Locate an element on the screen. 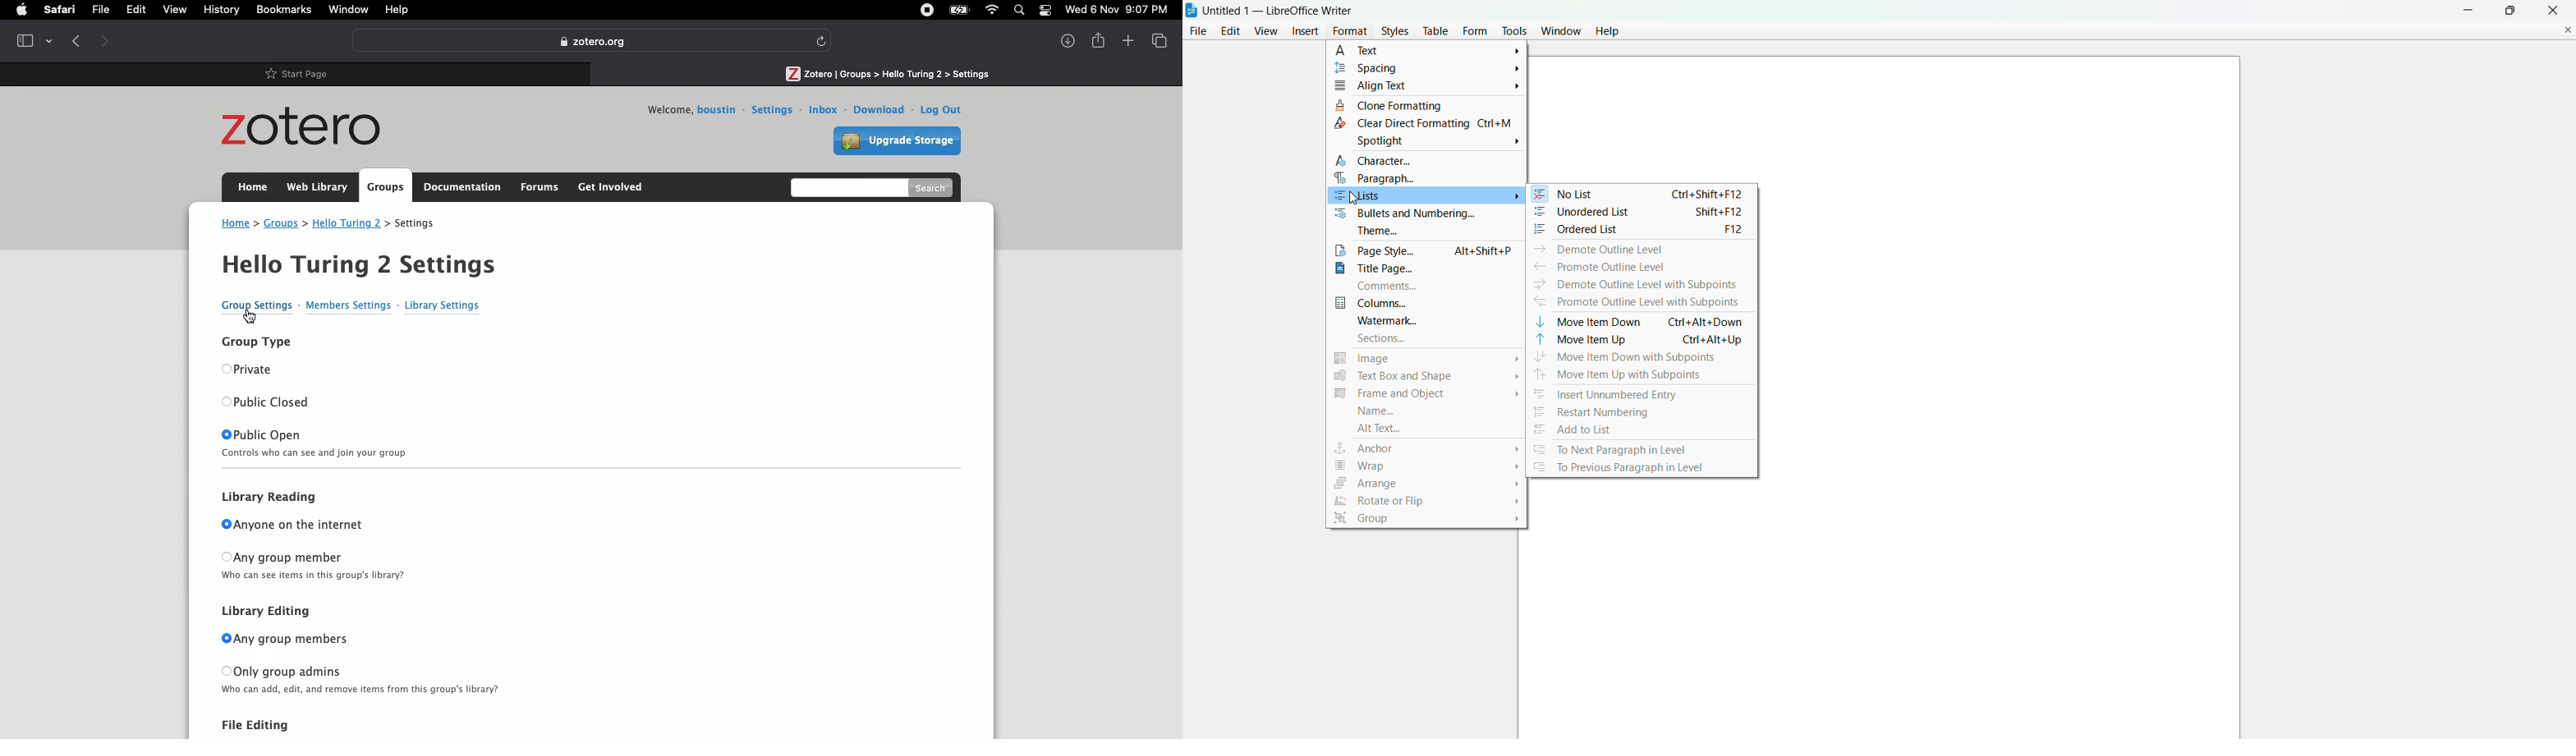 The width and height of the screenshot is (2576, 756). Log out is located at coordinates (939, 109).